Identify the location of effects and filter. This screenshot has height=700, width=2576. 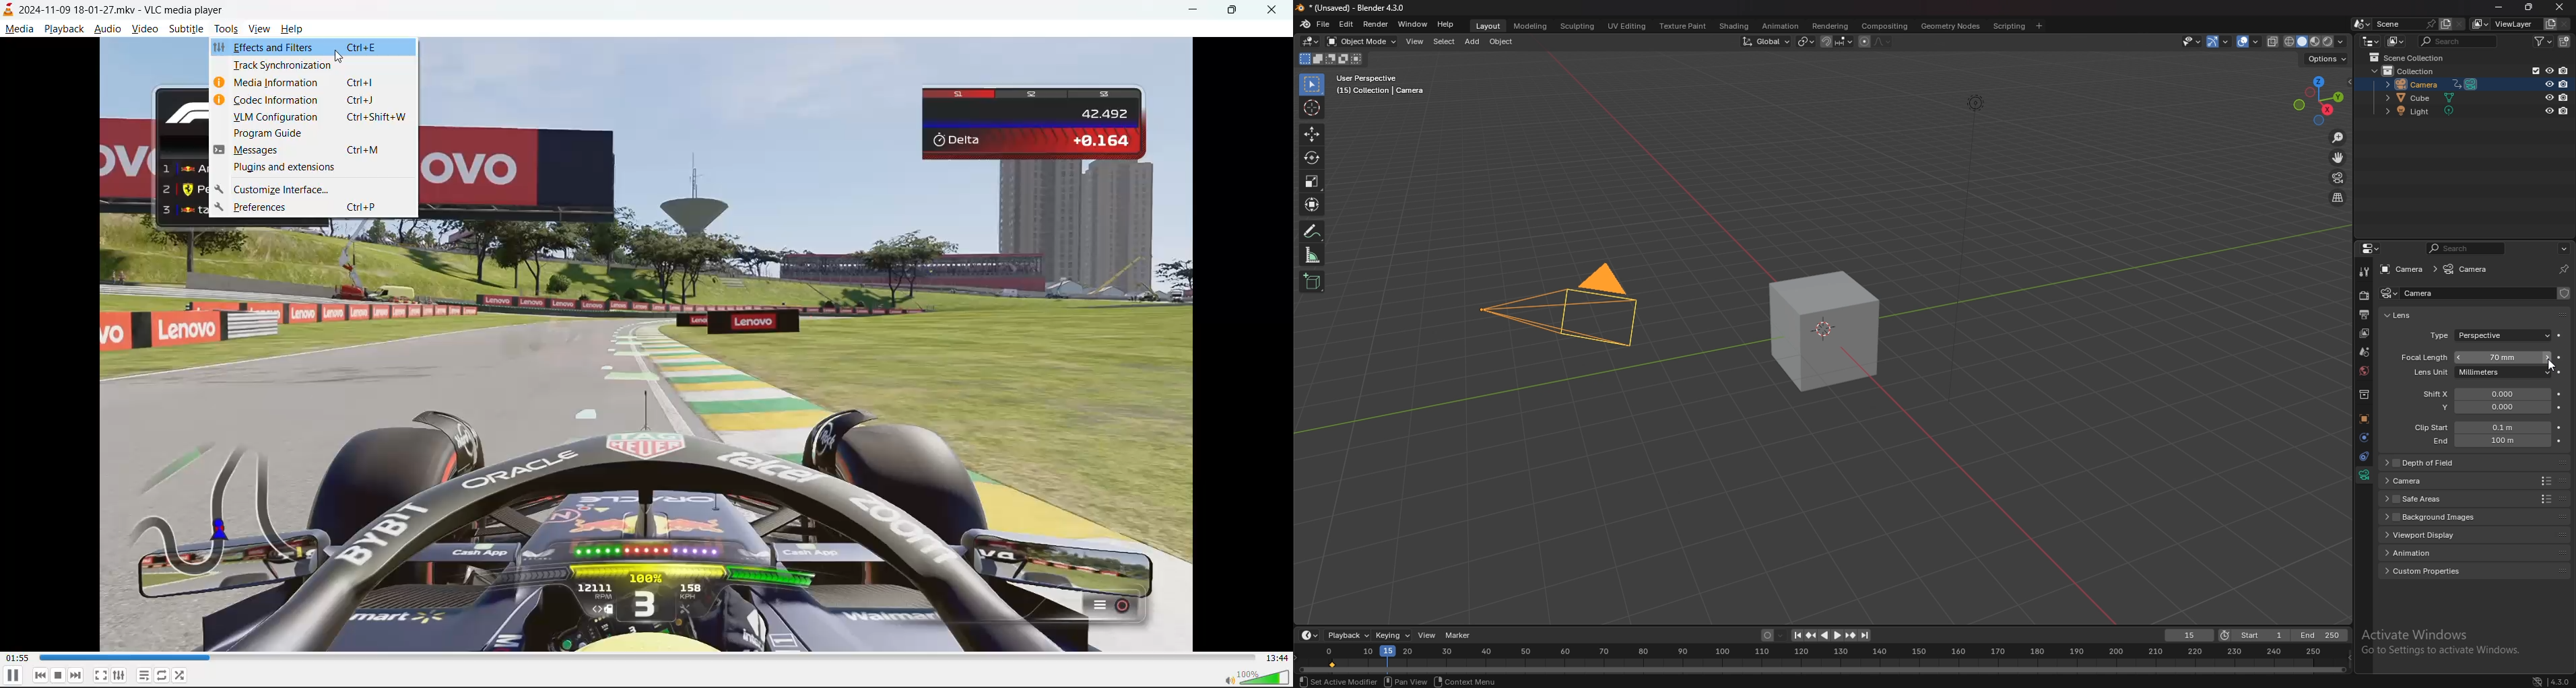
(312, 47).